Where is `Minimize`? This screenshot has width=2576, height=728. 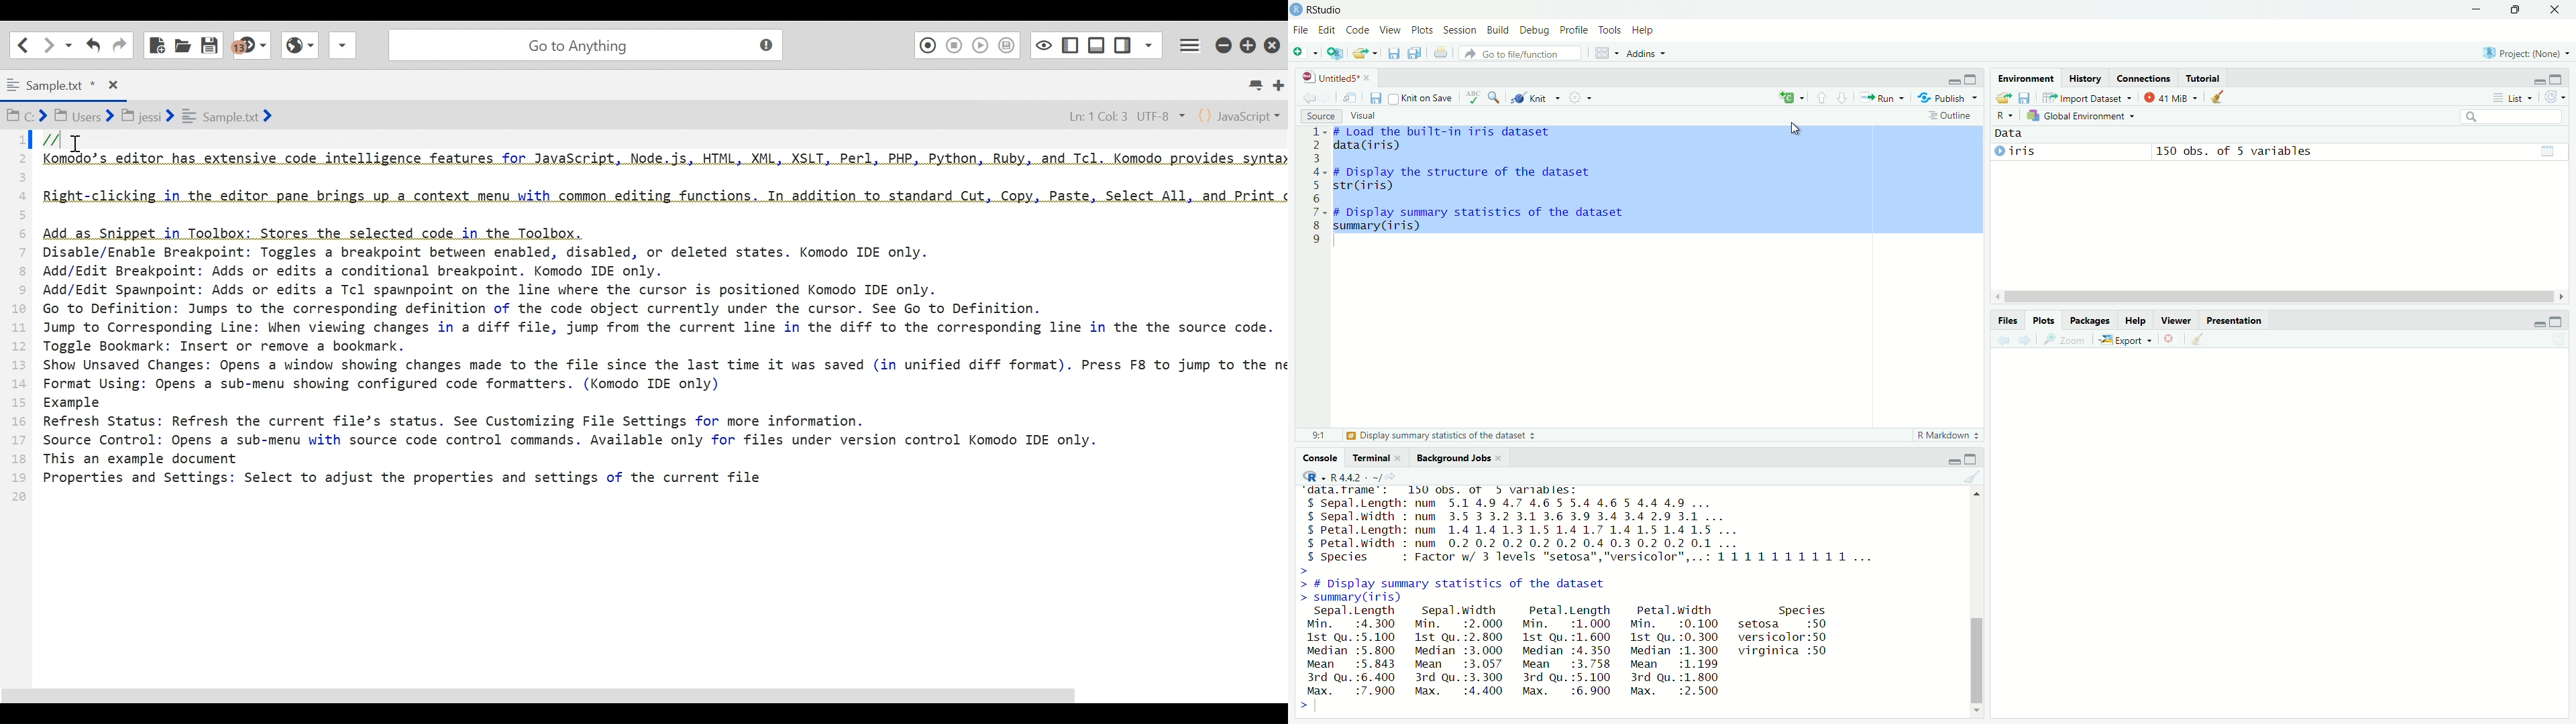 Minimize is located at coordinates (2477, 9).